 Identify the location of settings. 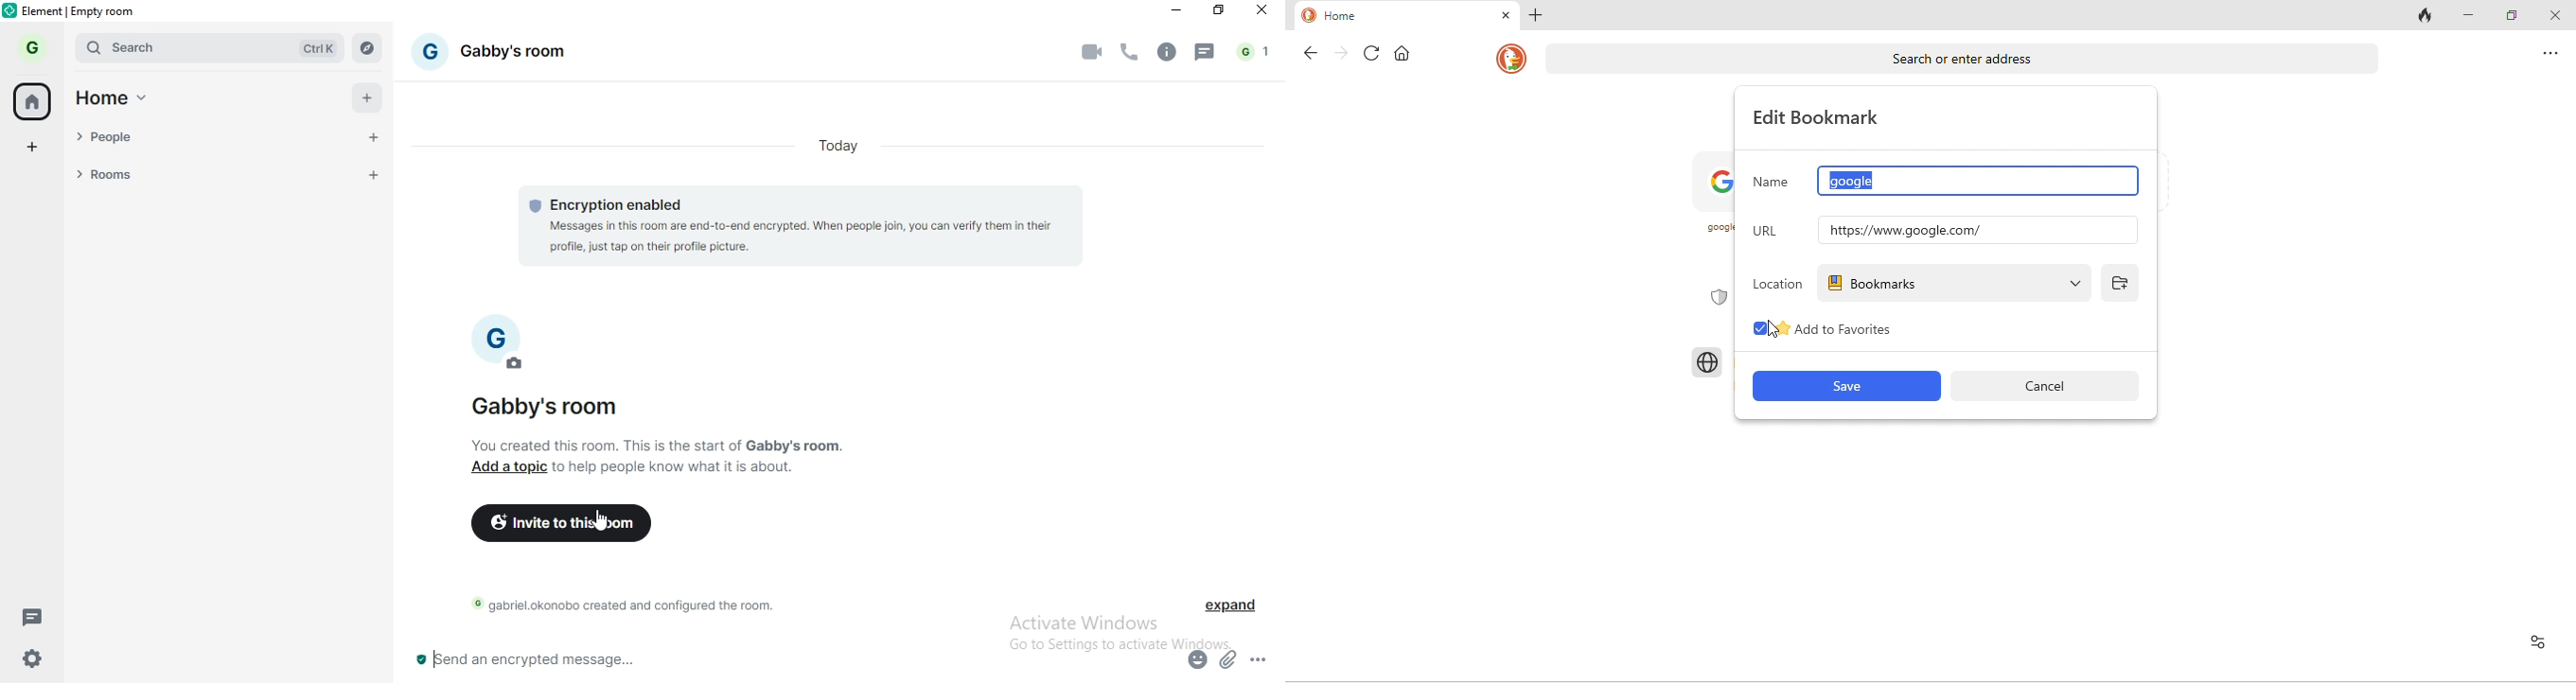
(27, 662).